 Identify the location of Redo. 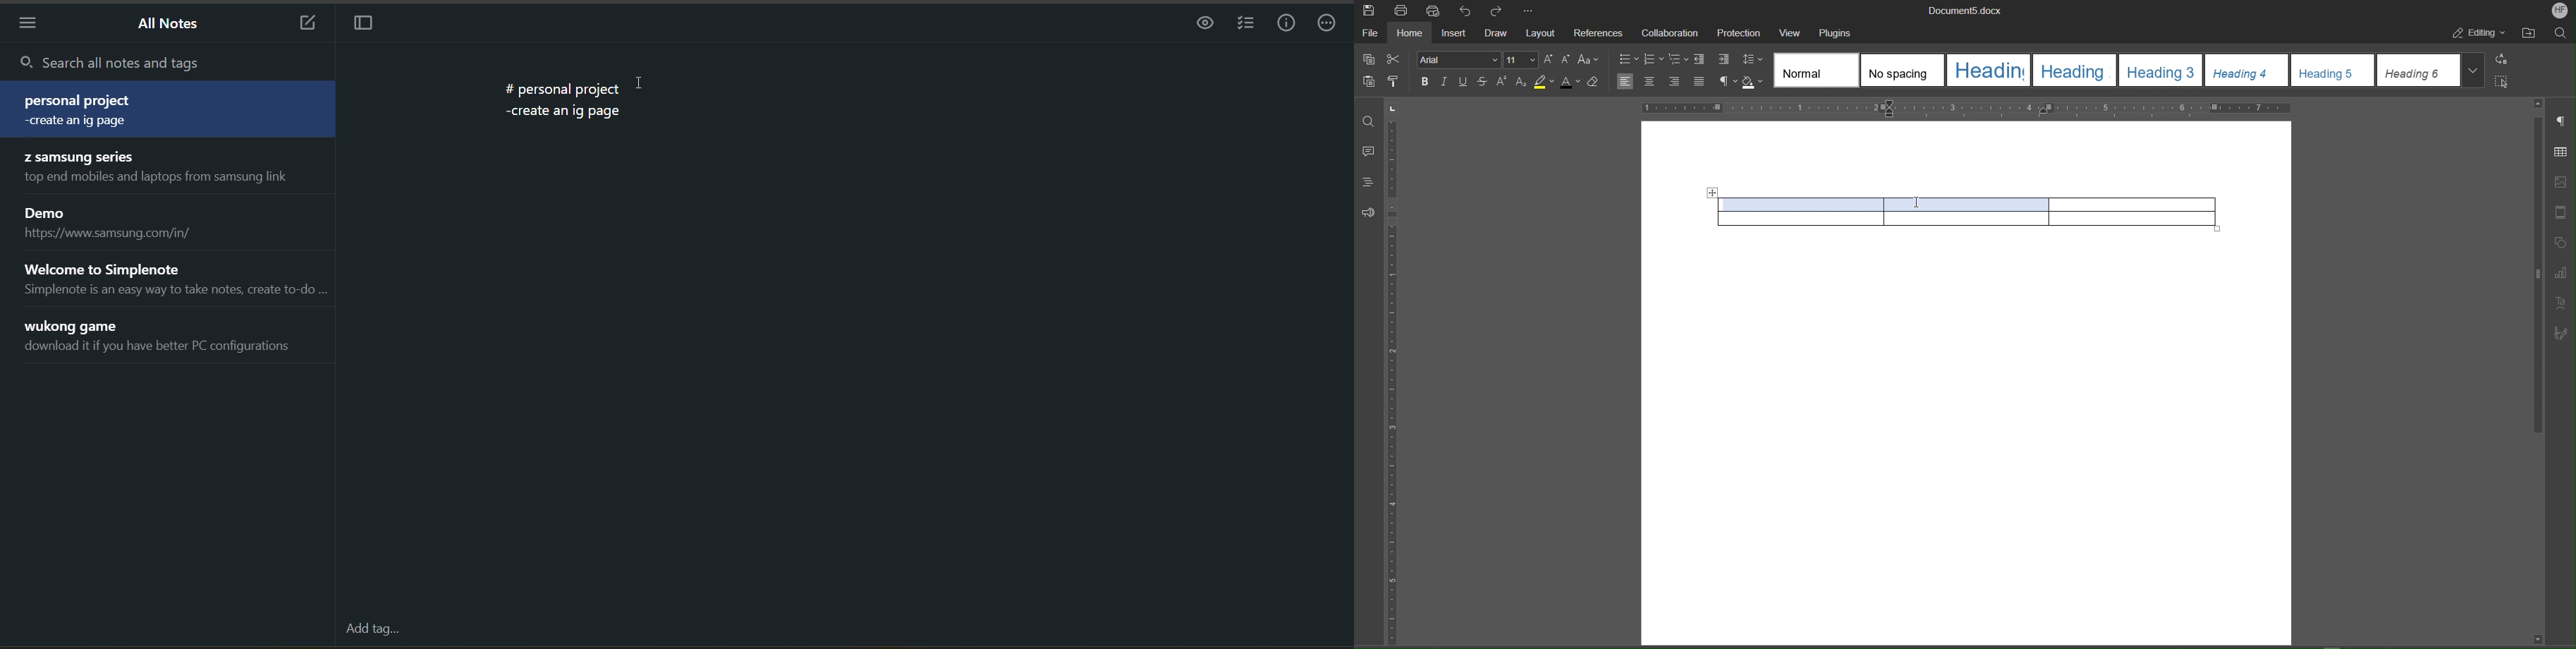
(1501, 11).